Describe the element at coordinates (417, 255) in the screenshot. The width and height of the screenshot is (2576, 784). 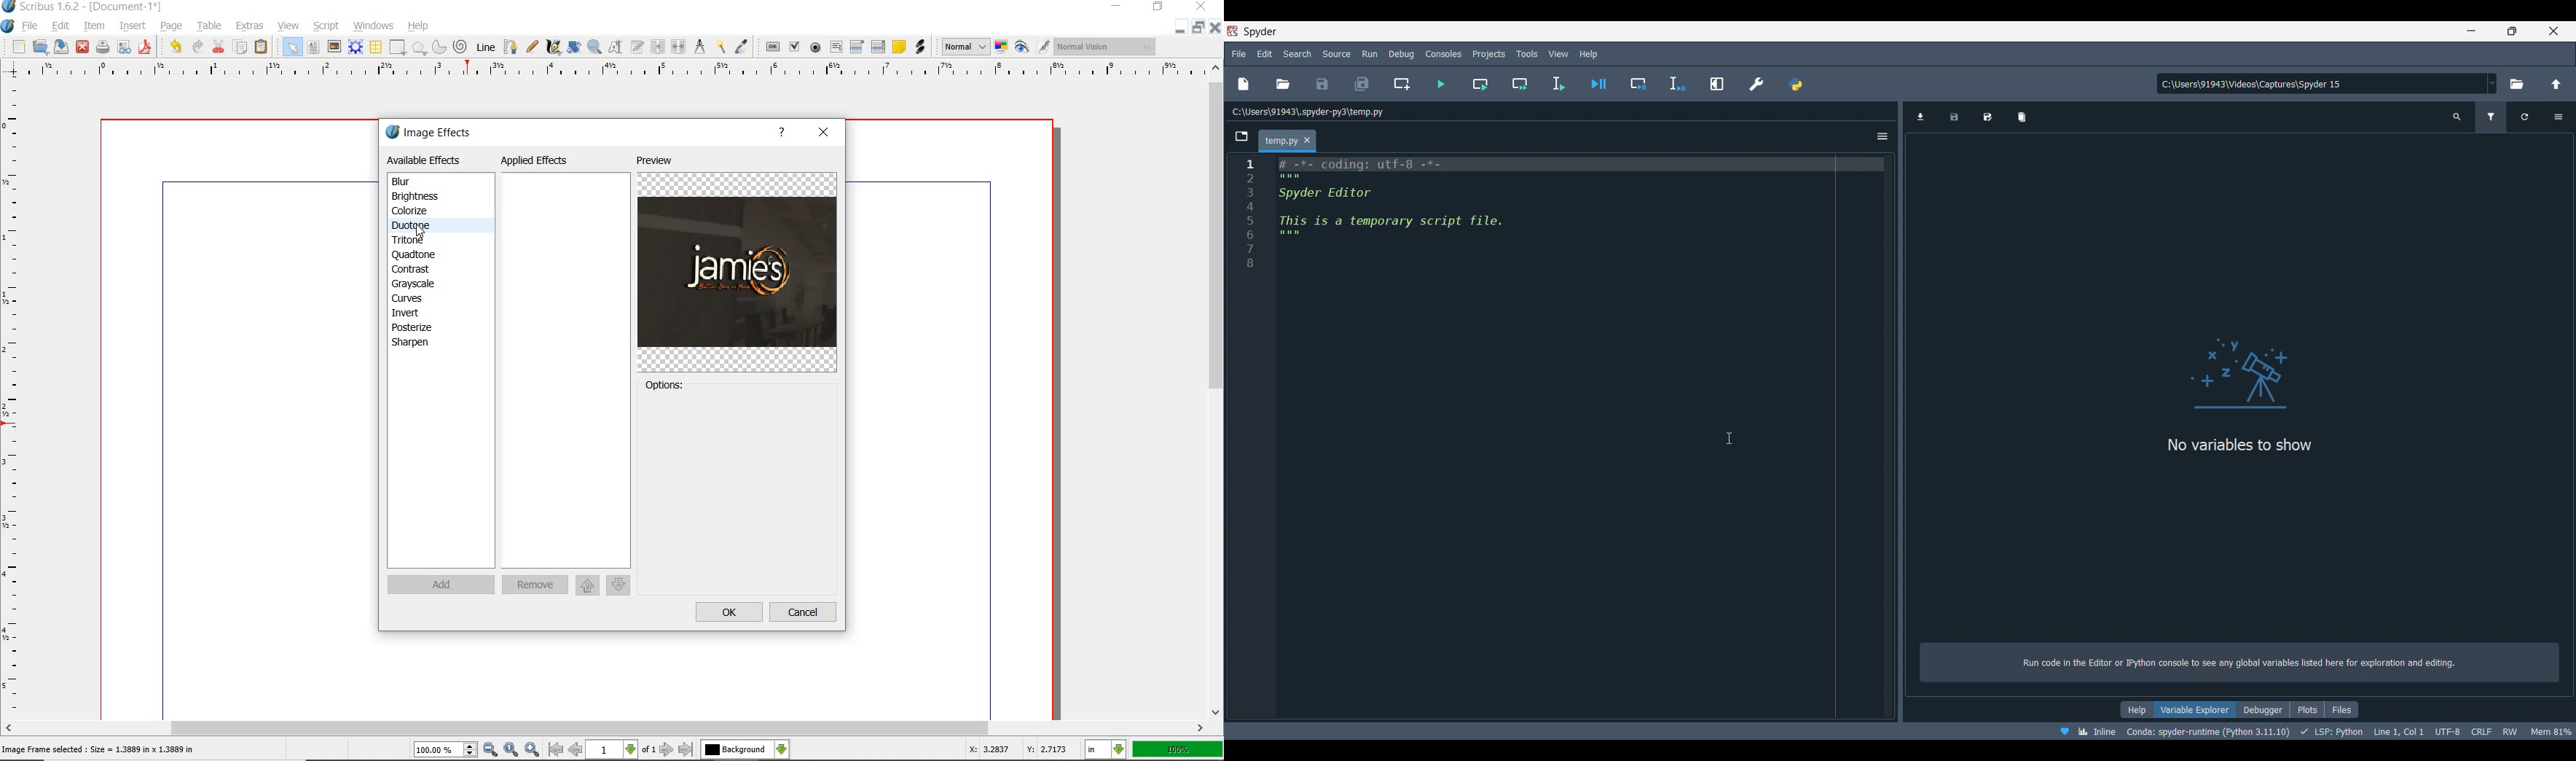
I see `quadtone` at that location.